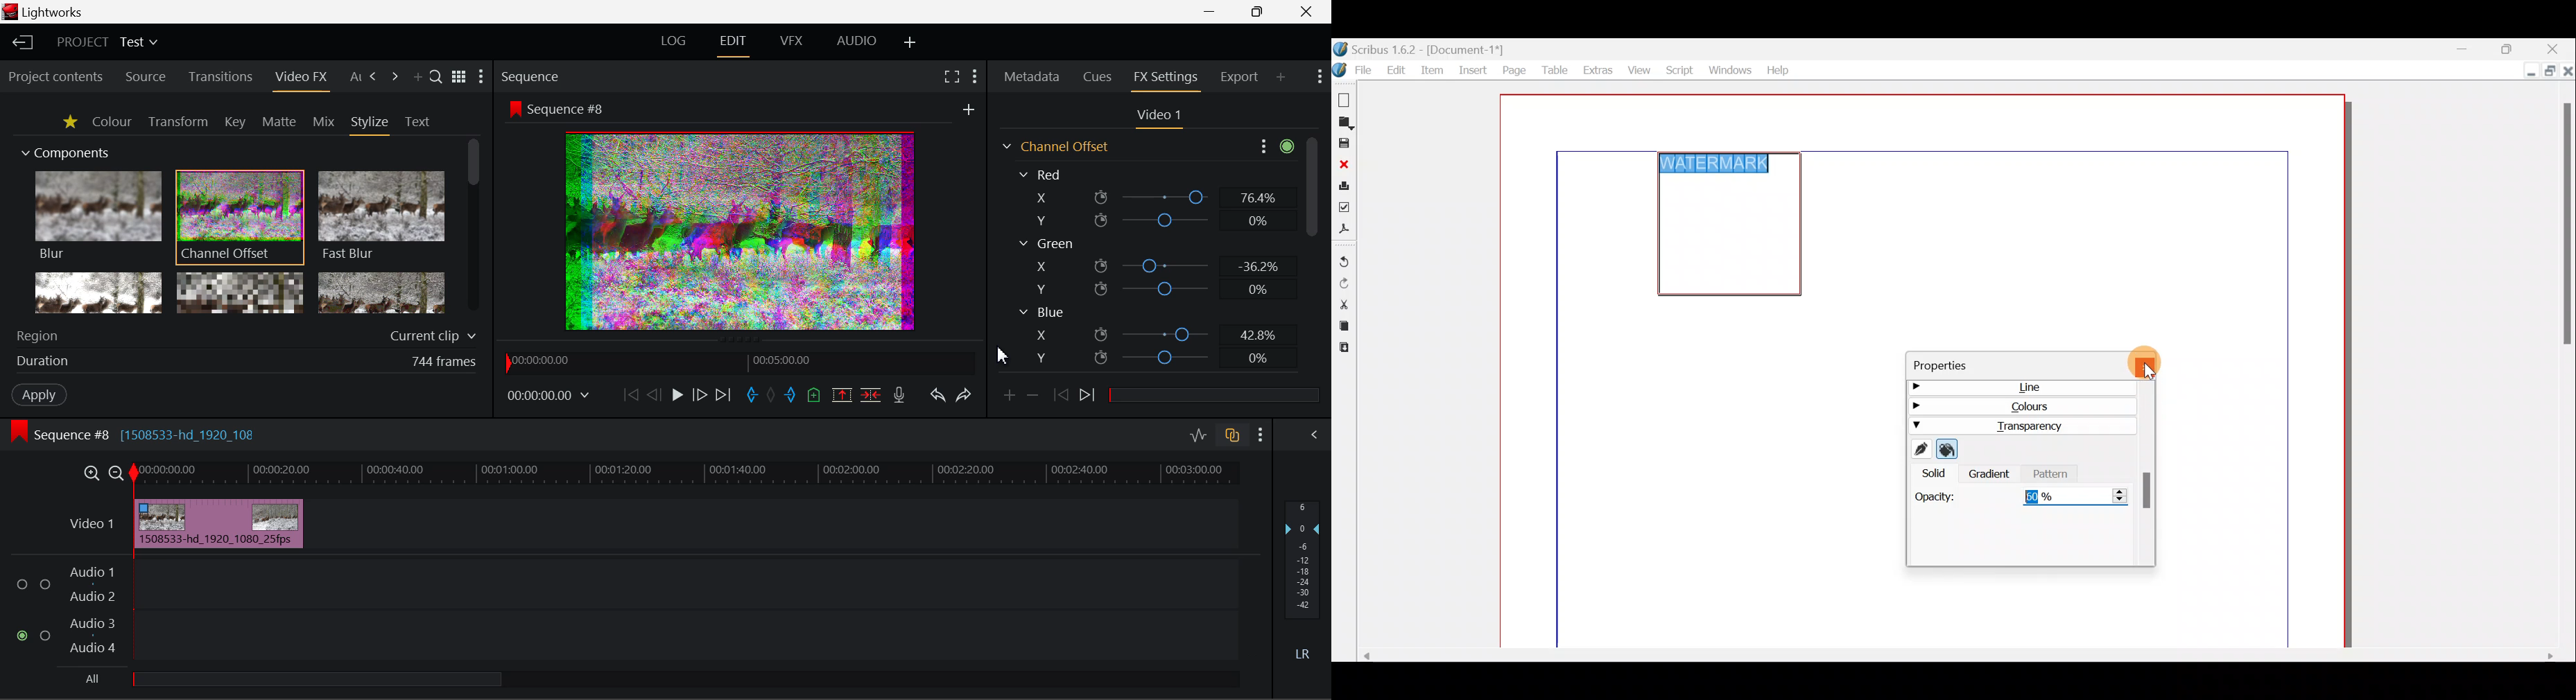 Image resolution: width=2576 pixels, height=700 pixels. Describe the element at coordinates (382, 216) in the screenshot. I see `Fast Blur` at that location.